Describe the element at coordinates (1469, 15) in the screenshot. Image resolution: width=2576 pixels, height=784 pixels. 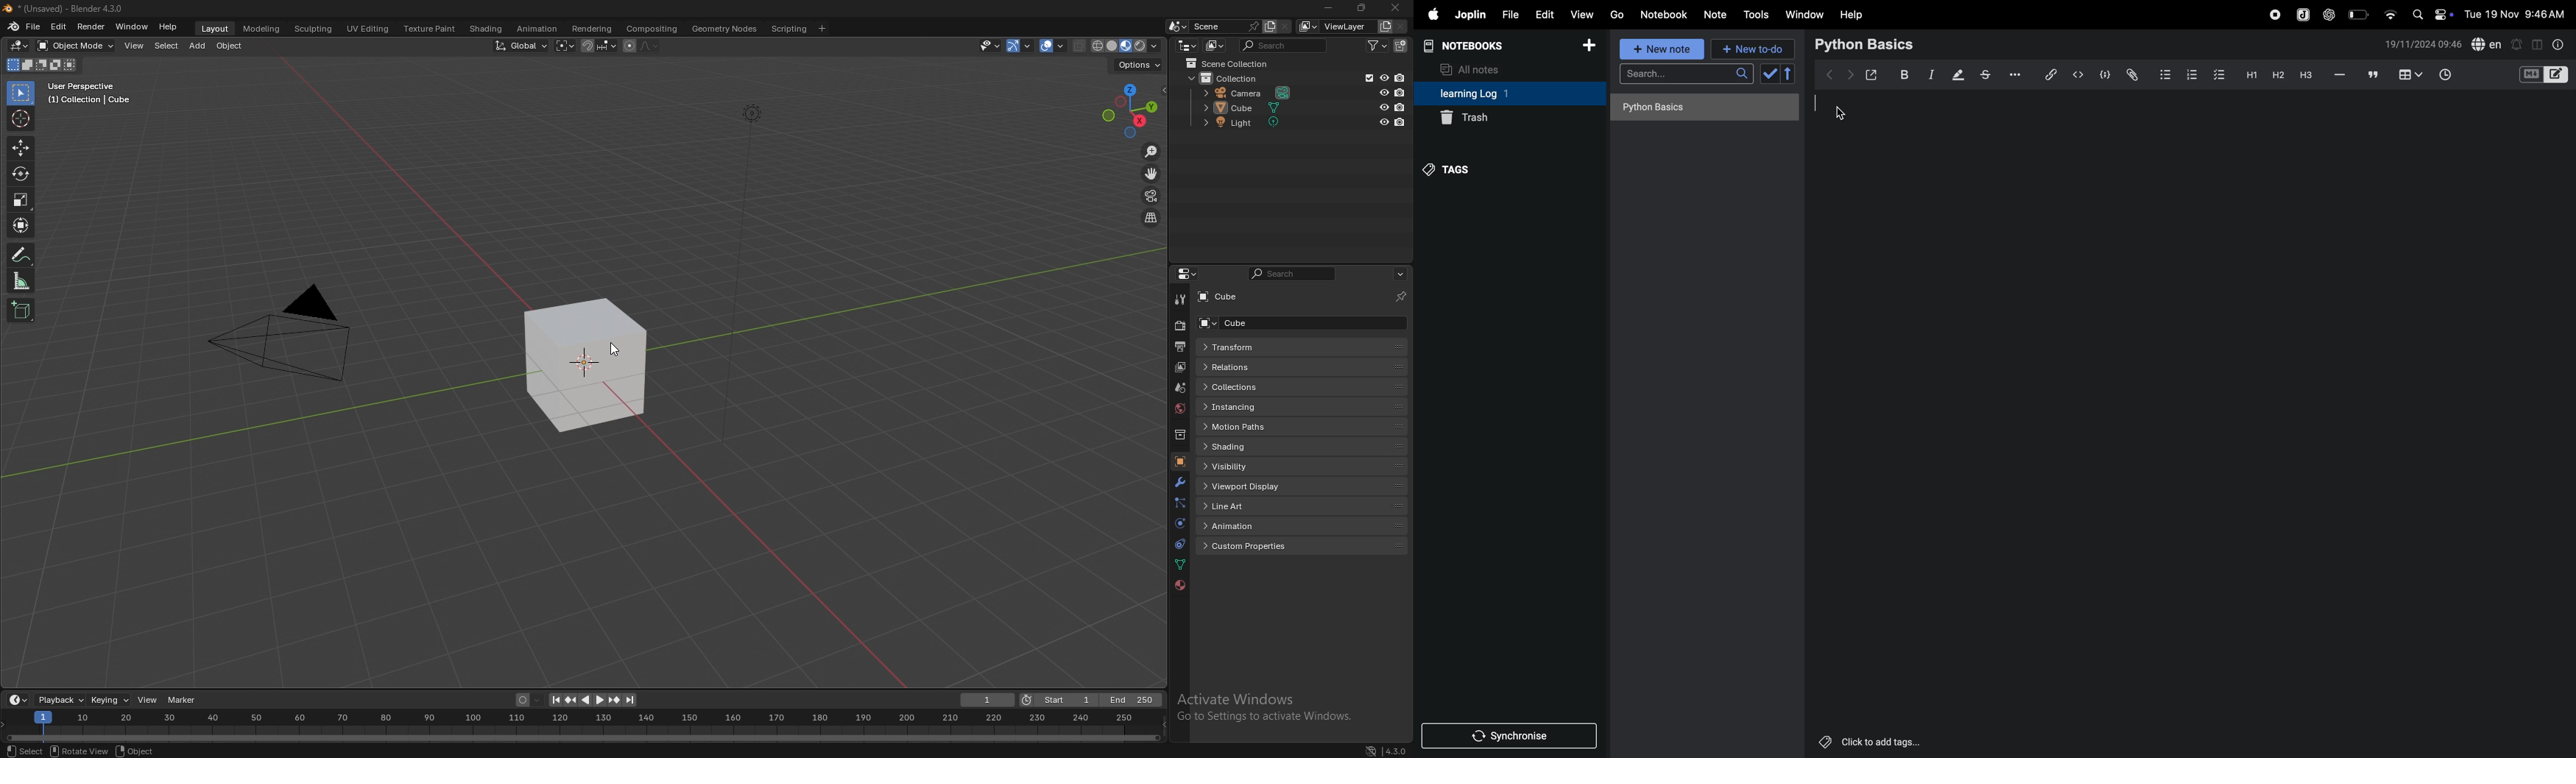
I see `joplin` at that location.